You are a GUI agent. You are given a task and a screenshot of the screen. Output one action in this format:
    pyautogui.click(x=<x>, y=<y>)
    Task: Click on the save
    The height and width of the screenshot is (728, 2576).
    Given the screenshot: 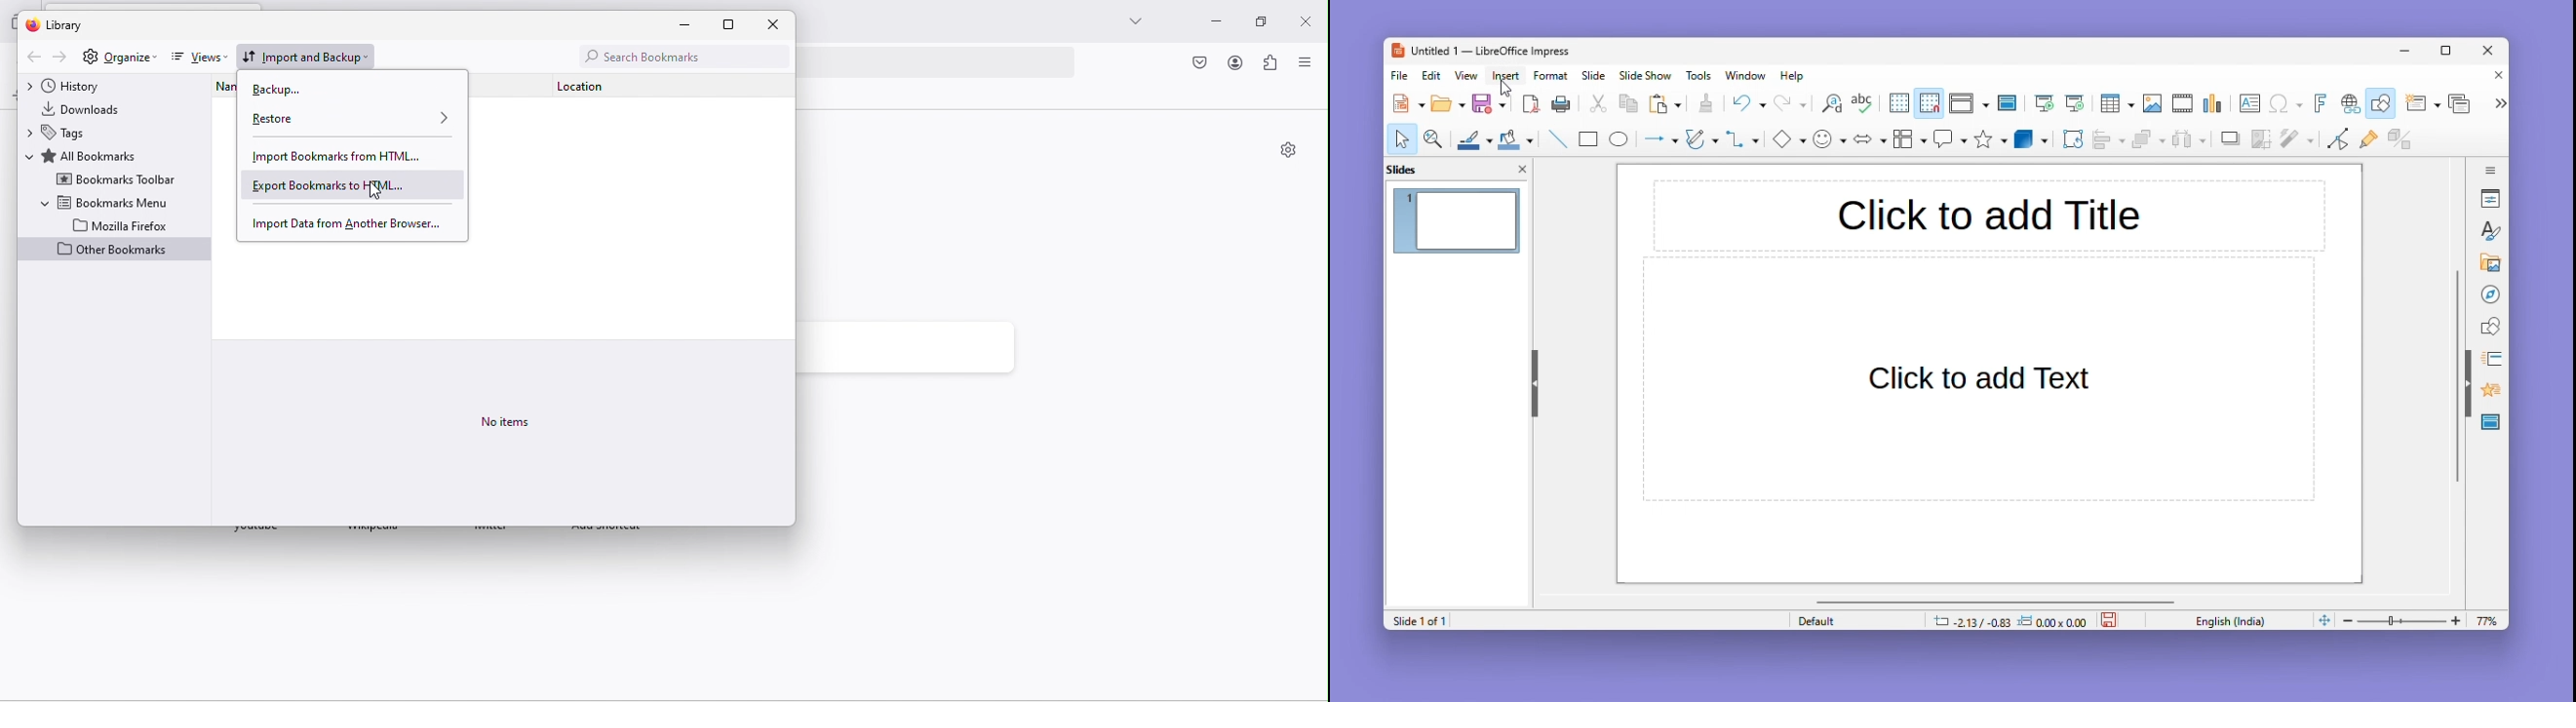 What is the action you would take?
    pyautogui.click(x=2111, y=618)
    